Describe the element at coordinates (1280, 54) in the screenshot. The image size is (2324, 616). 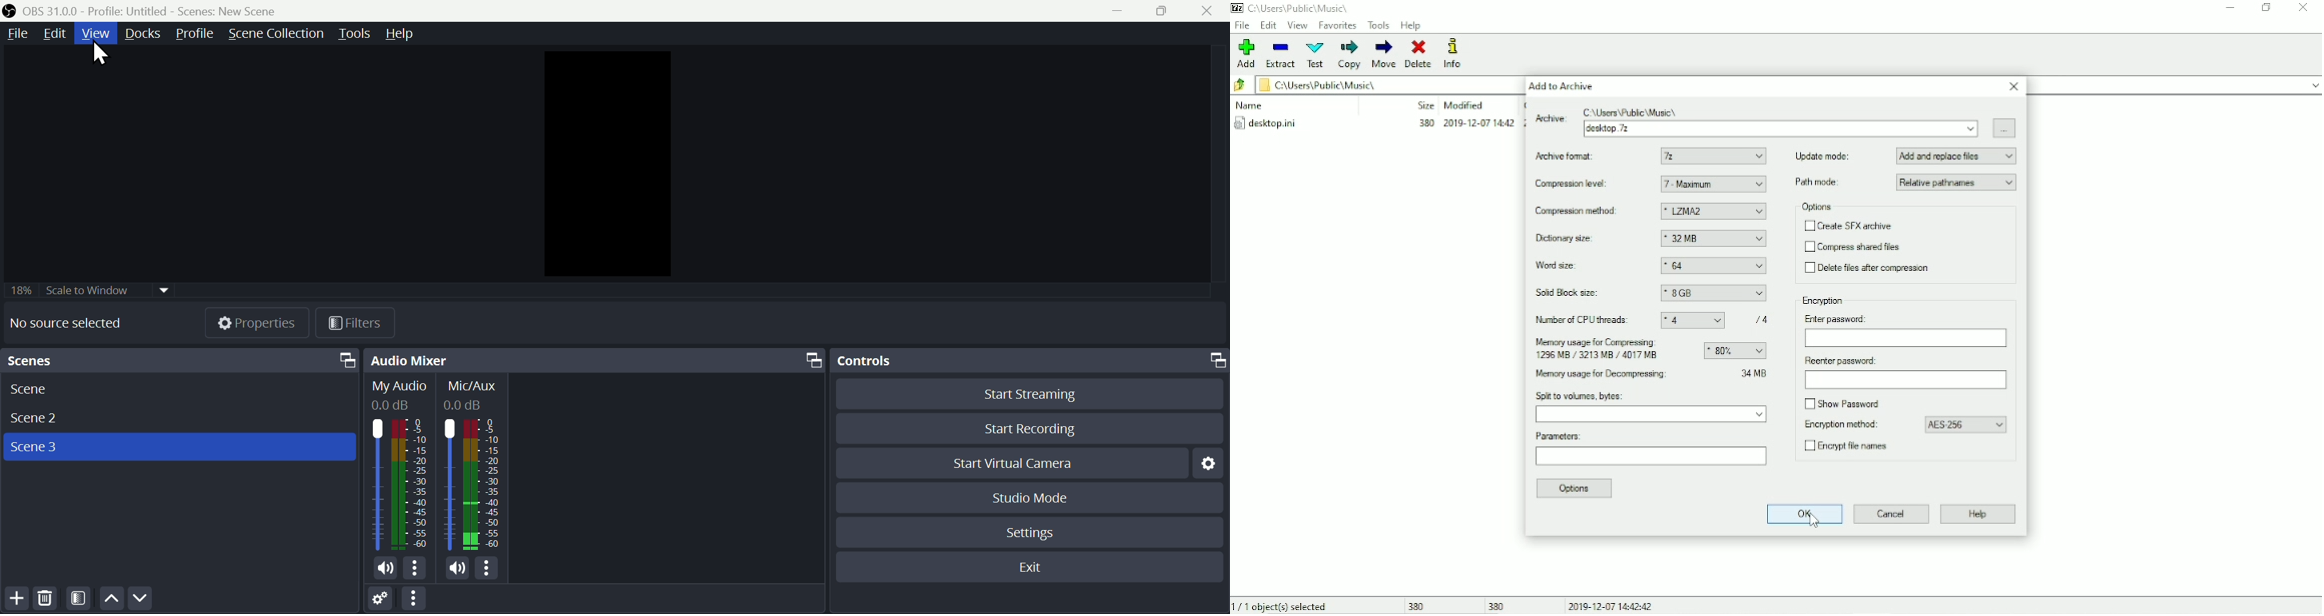
I see `Extract` at that location.